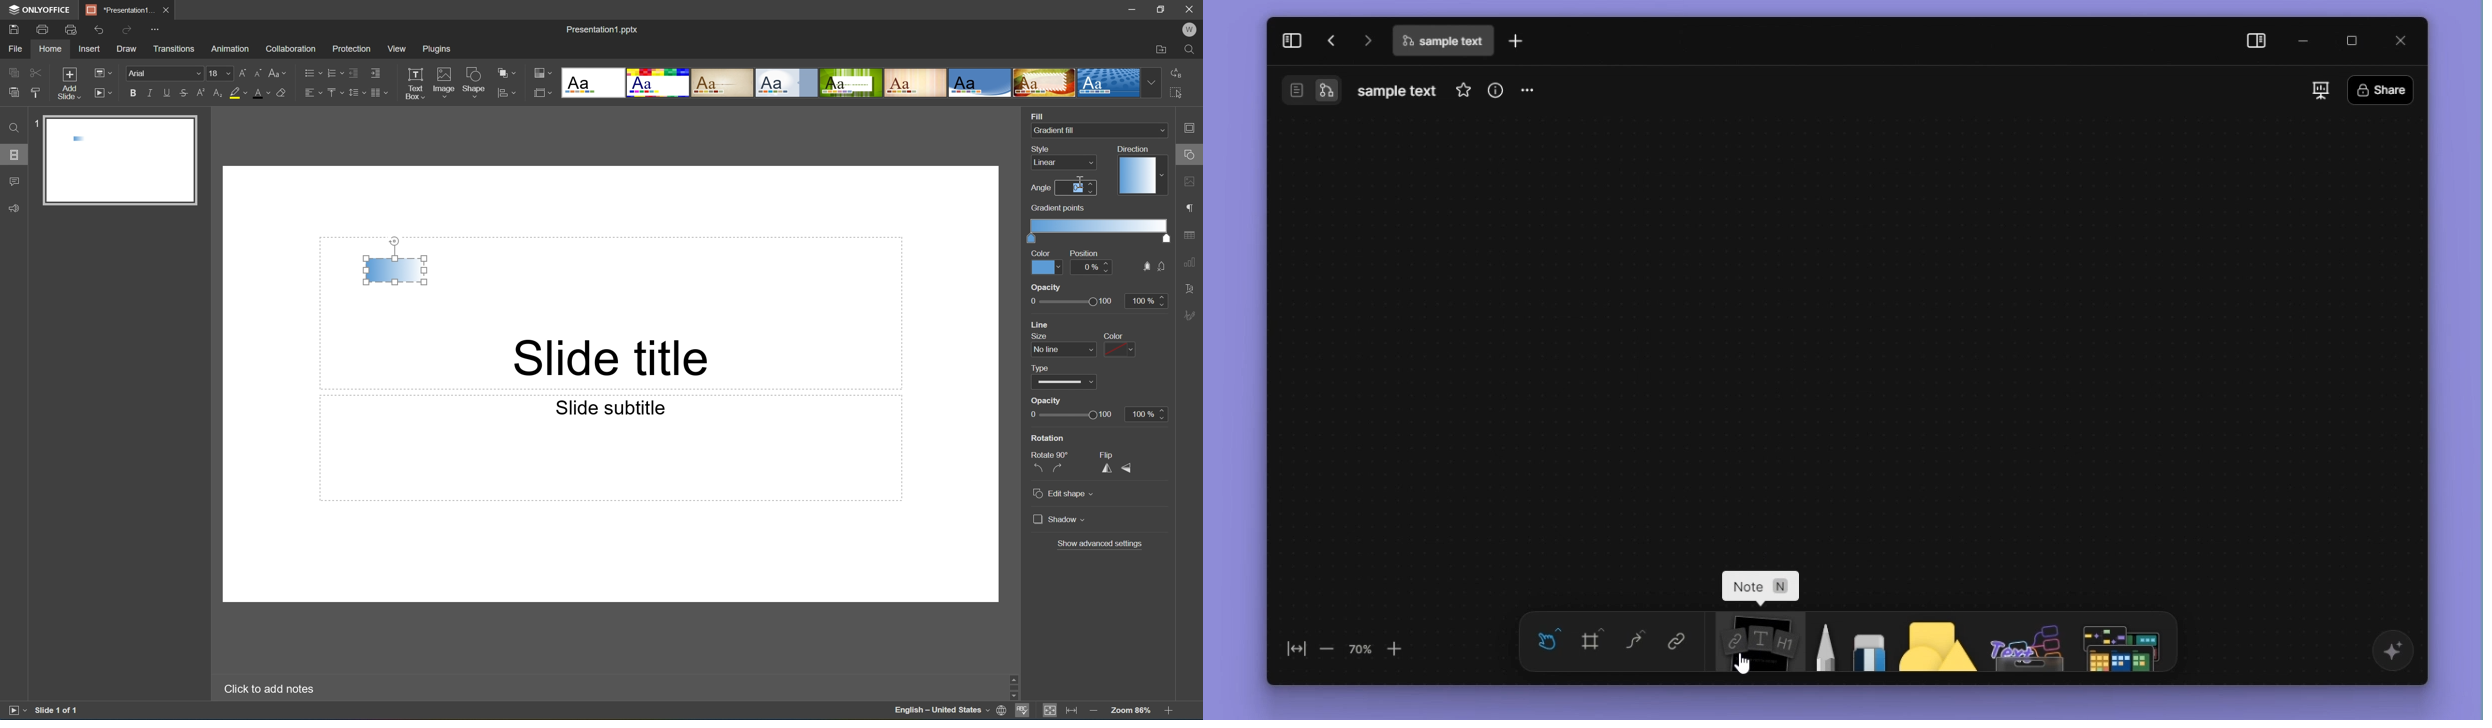  I want to click on Set document language, so click(1004, 712).